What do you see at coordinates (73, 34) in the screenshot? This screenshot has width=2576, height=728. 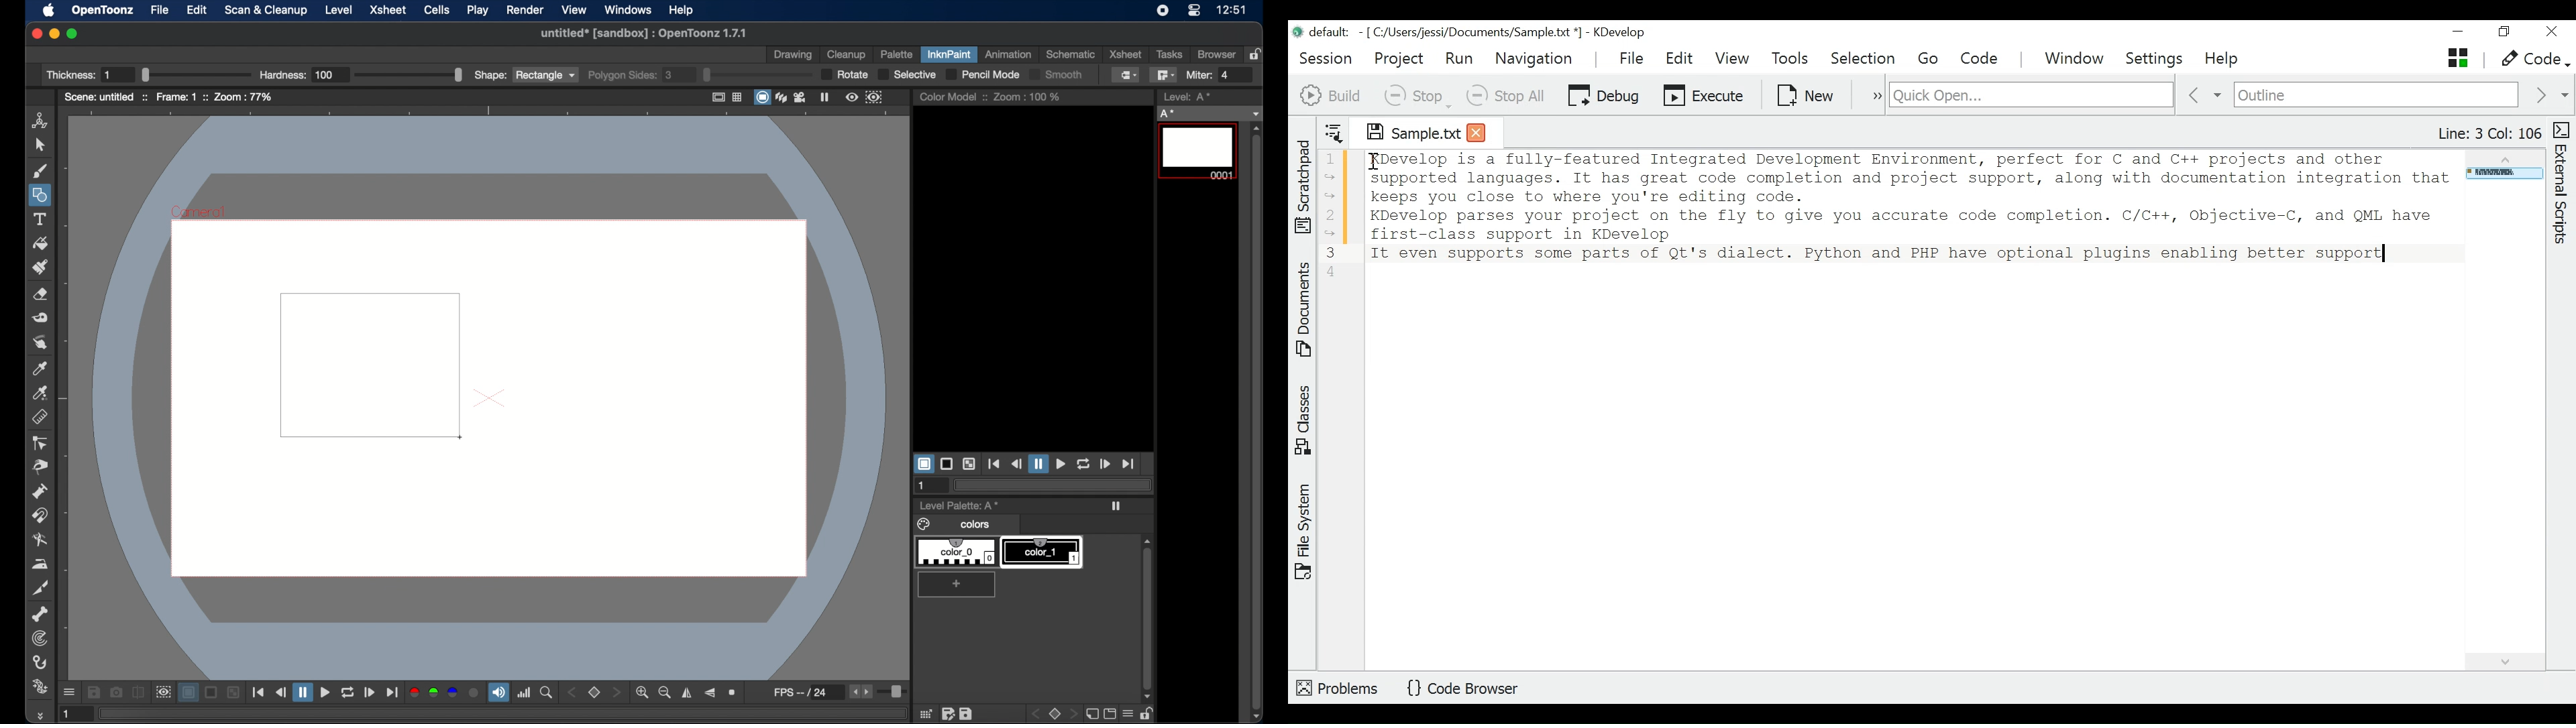 I see `maximize` at bounding box center [73, 34].